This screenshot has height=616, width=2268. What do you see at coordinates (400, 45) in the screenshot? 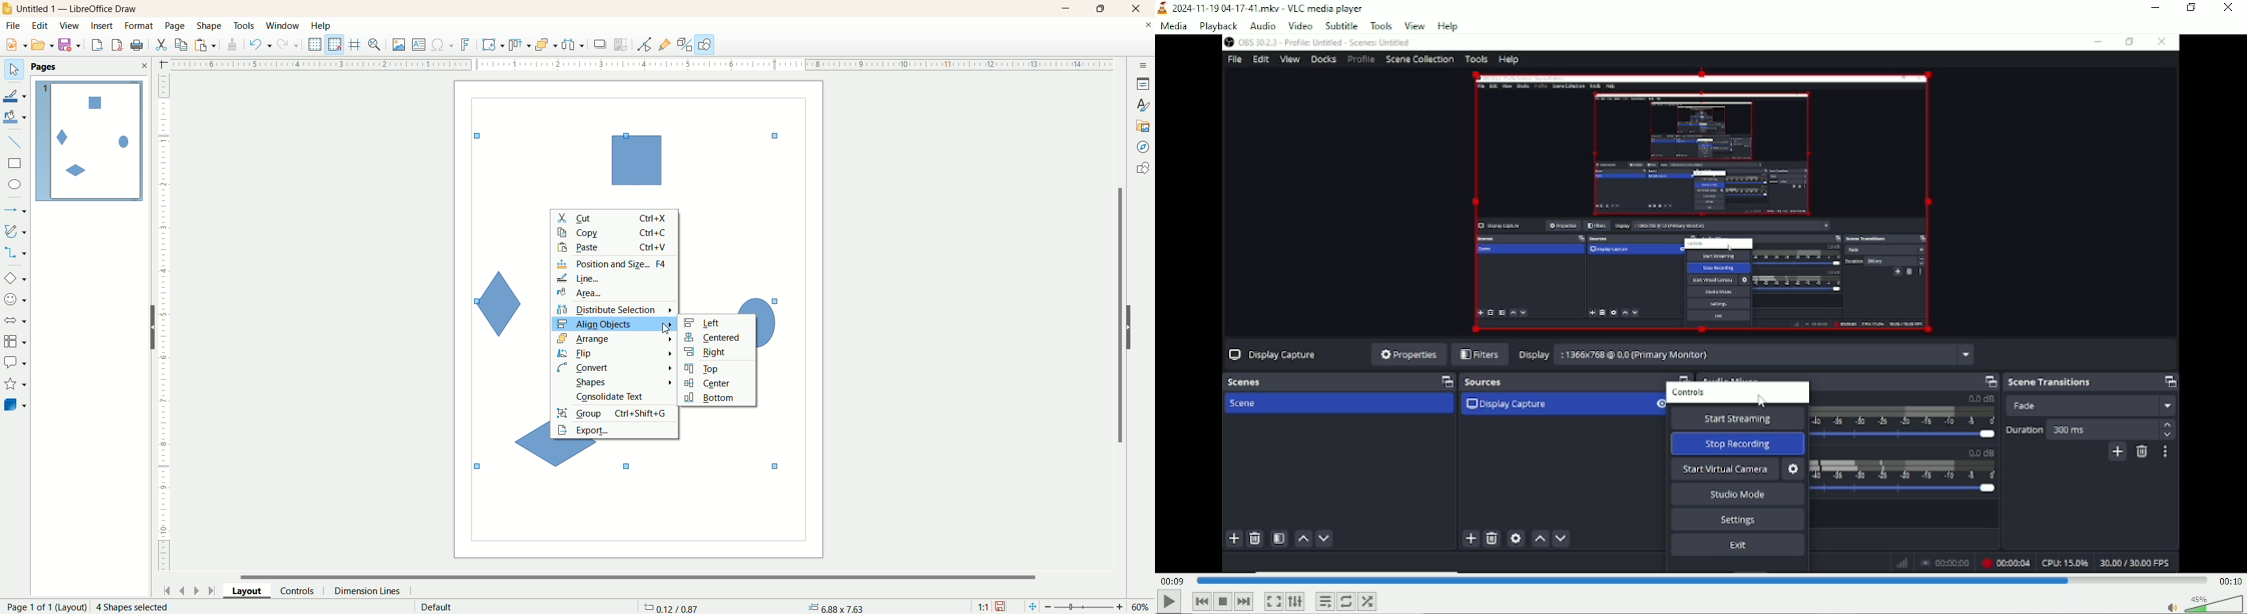
I see `insert image` at bounding box center [400, 45].